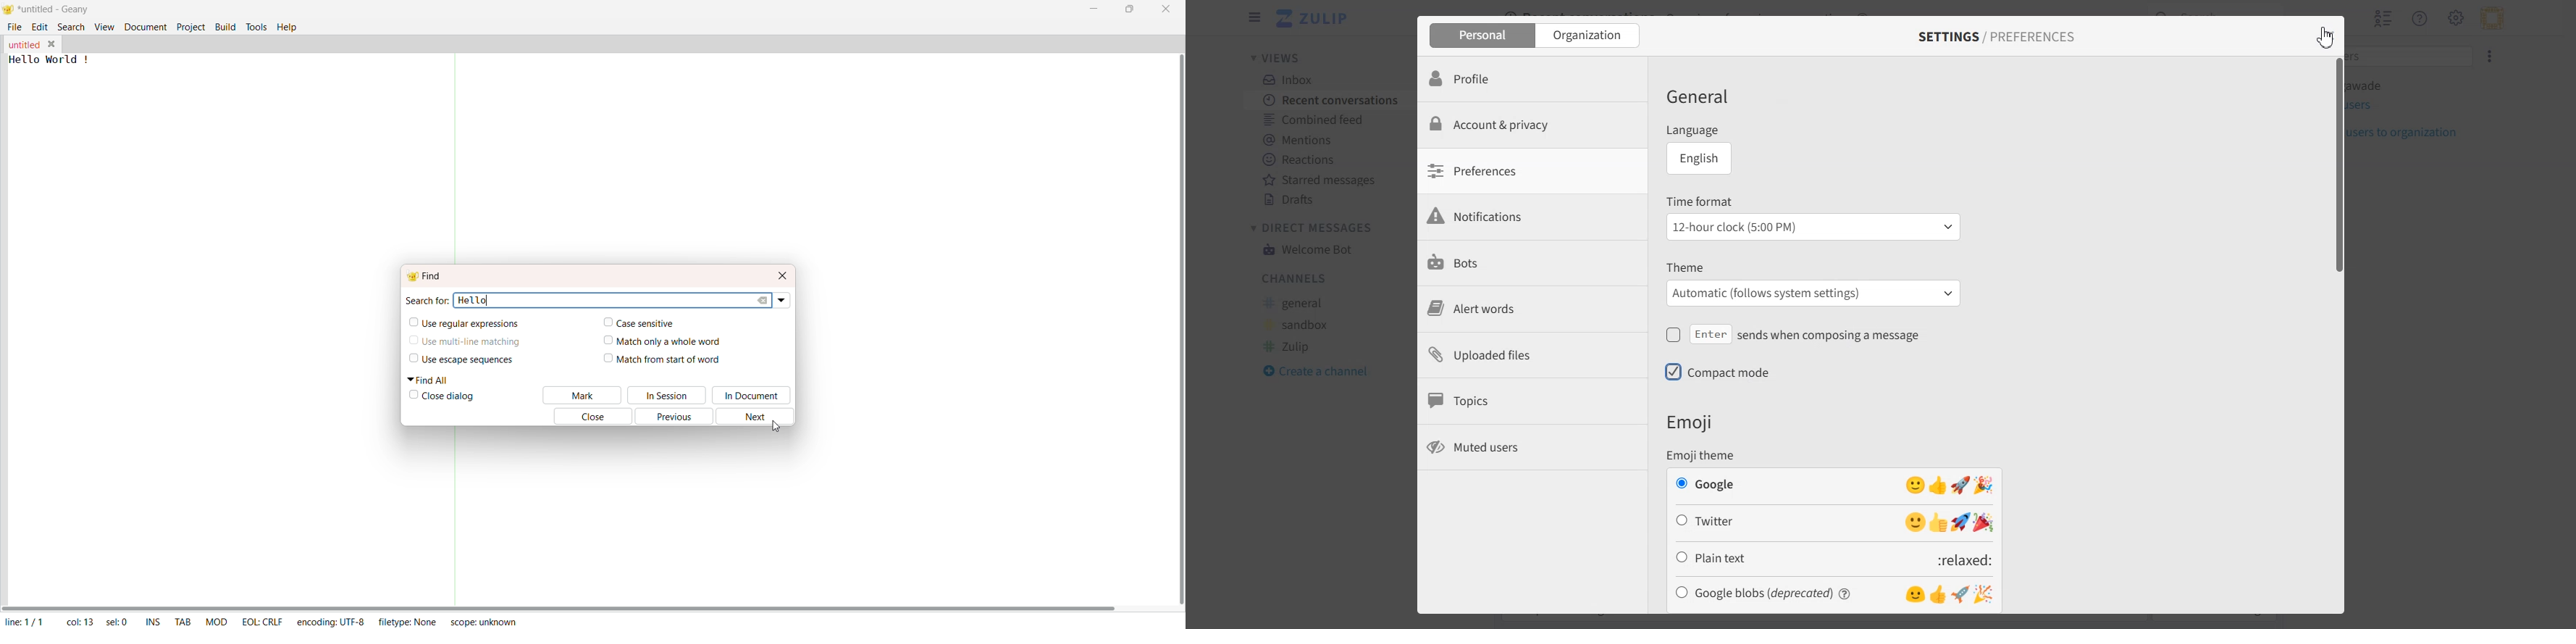  What do you see at coordinates (1813, 227) in the screenshot?
I see `12-hour clock (5:00 PM)` at bounding box center [1813, 227].